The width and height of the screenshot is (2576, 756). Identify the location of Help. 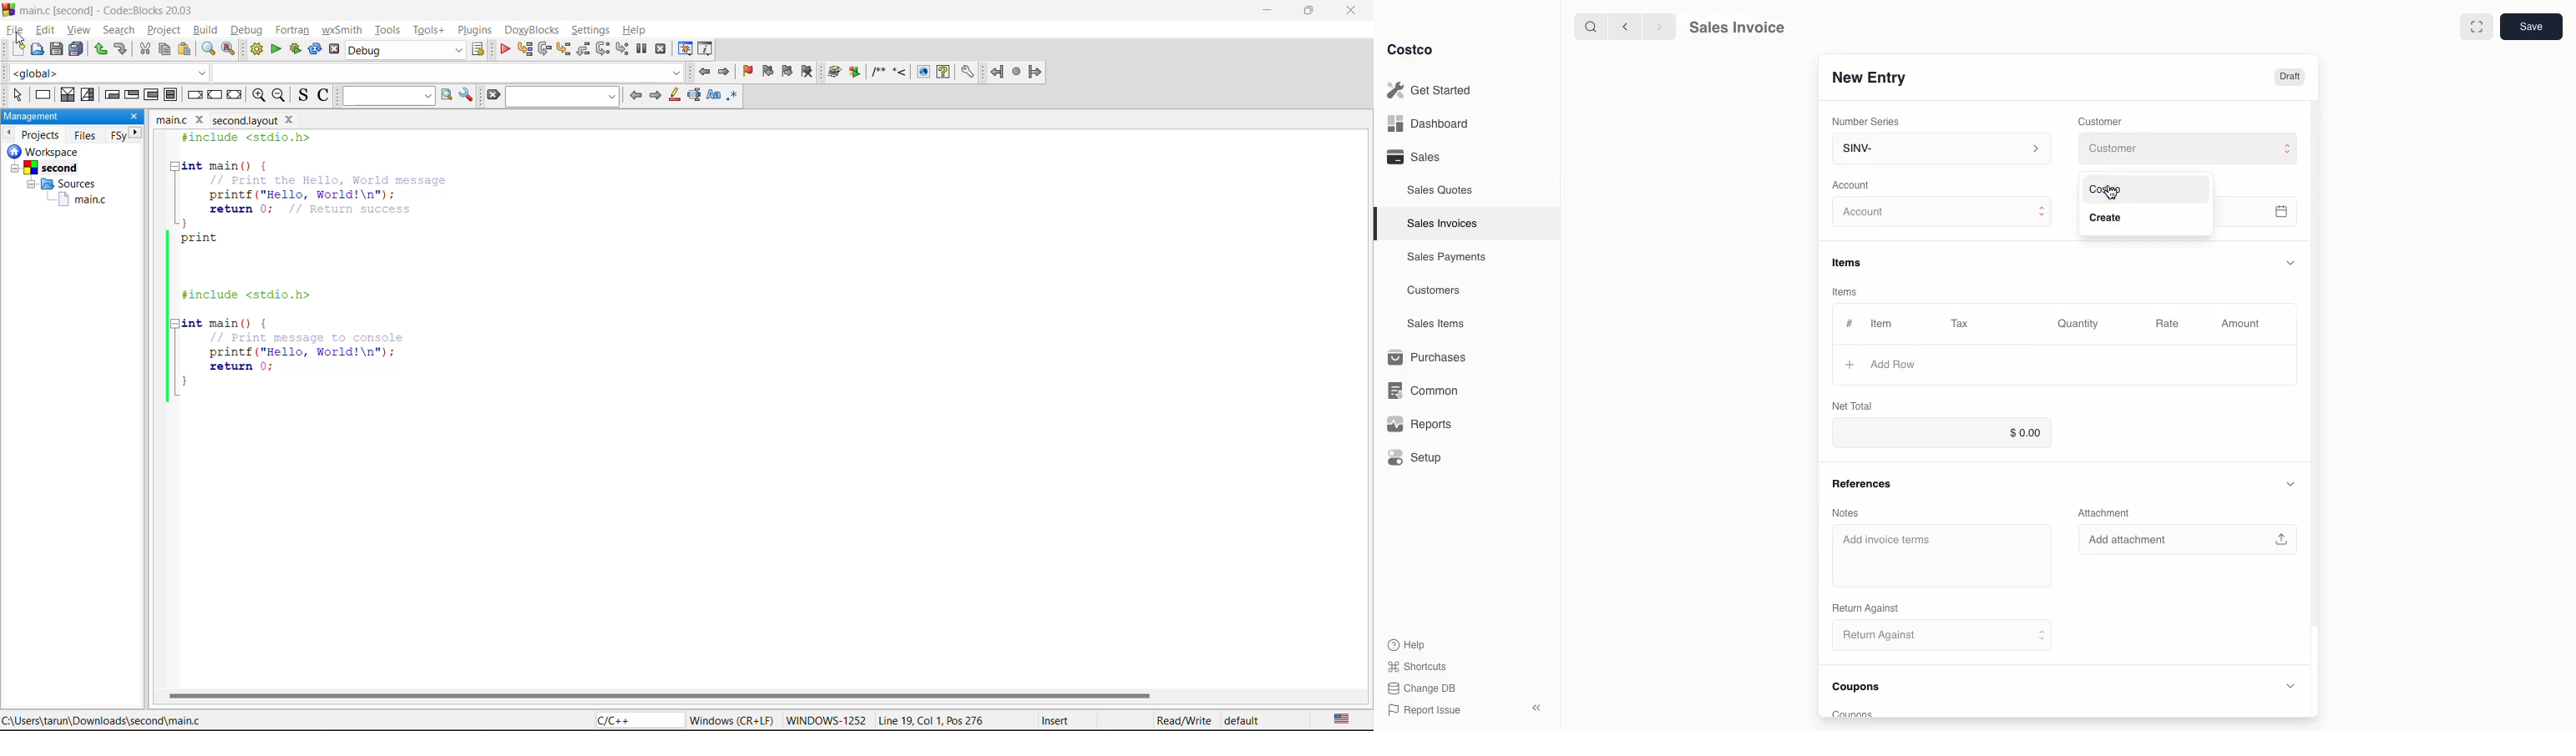
(1408, 643).